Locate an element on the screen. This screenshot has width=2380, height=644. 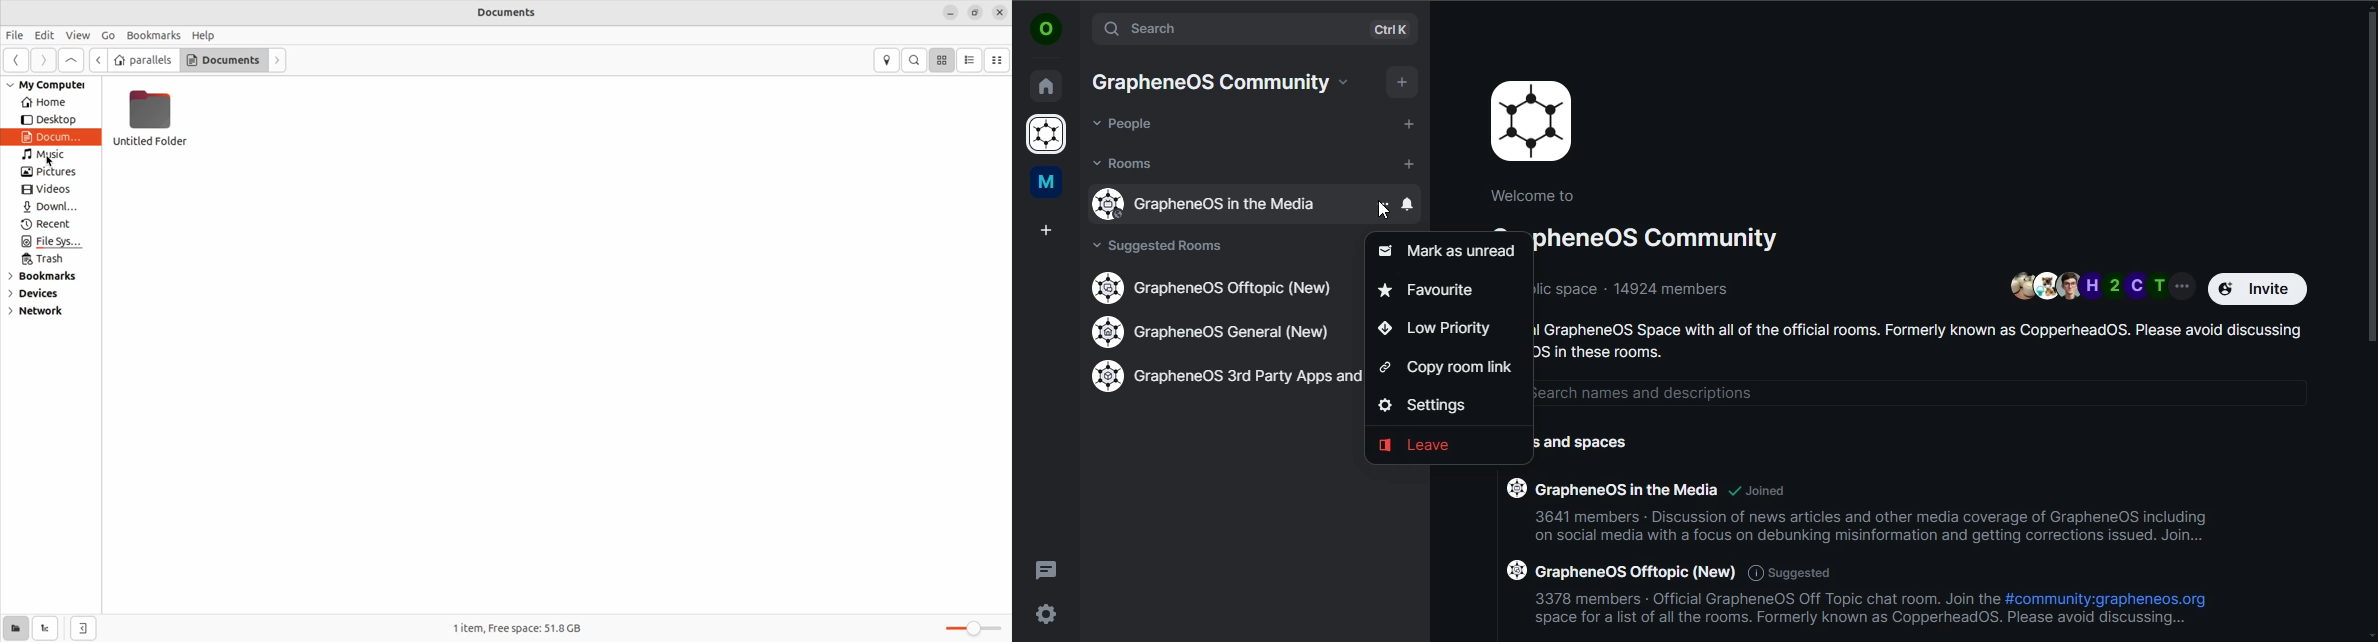
create a space is located at coordinates (1048, 231).